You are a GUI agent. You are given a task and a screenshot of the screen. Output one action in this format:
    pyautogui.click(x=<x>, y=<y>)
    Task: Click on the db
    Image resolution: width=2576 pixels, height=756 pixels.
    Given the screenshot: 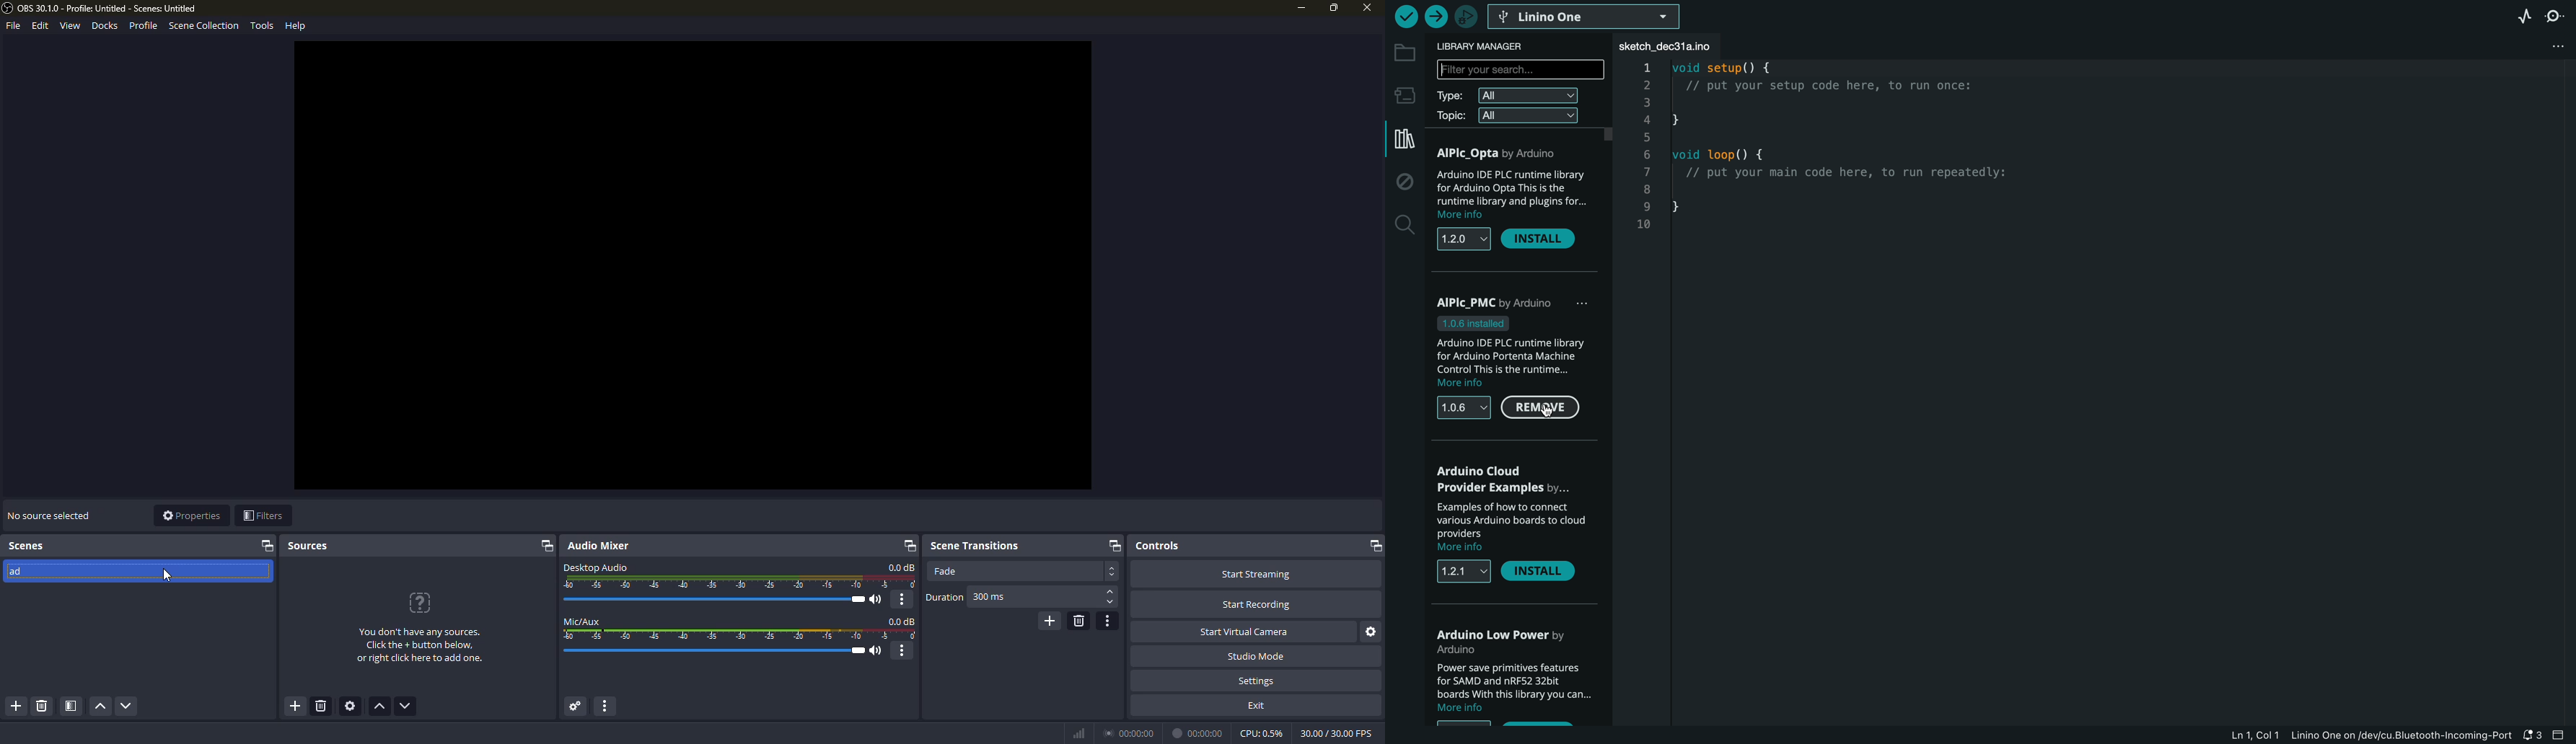 What is the action you would take?
    pyautogui.click(x=902, y=621)
    